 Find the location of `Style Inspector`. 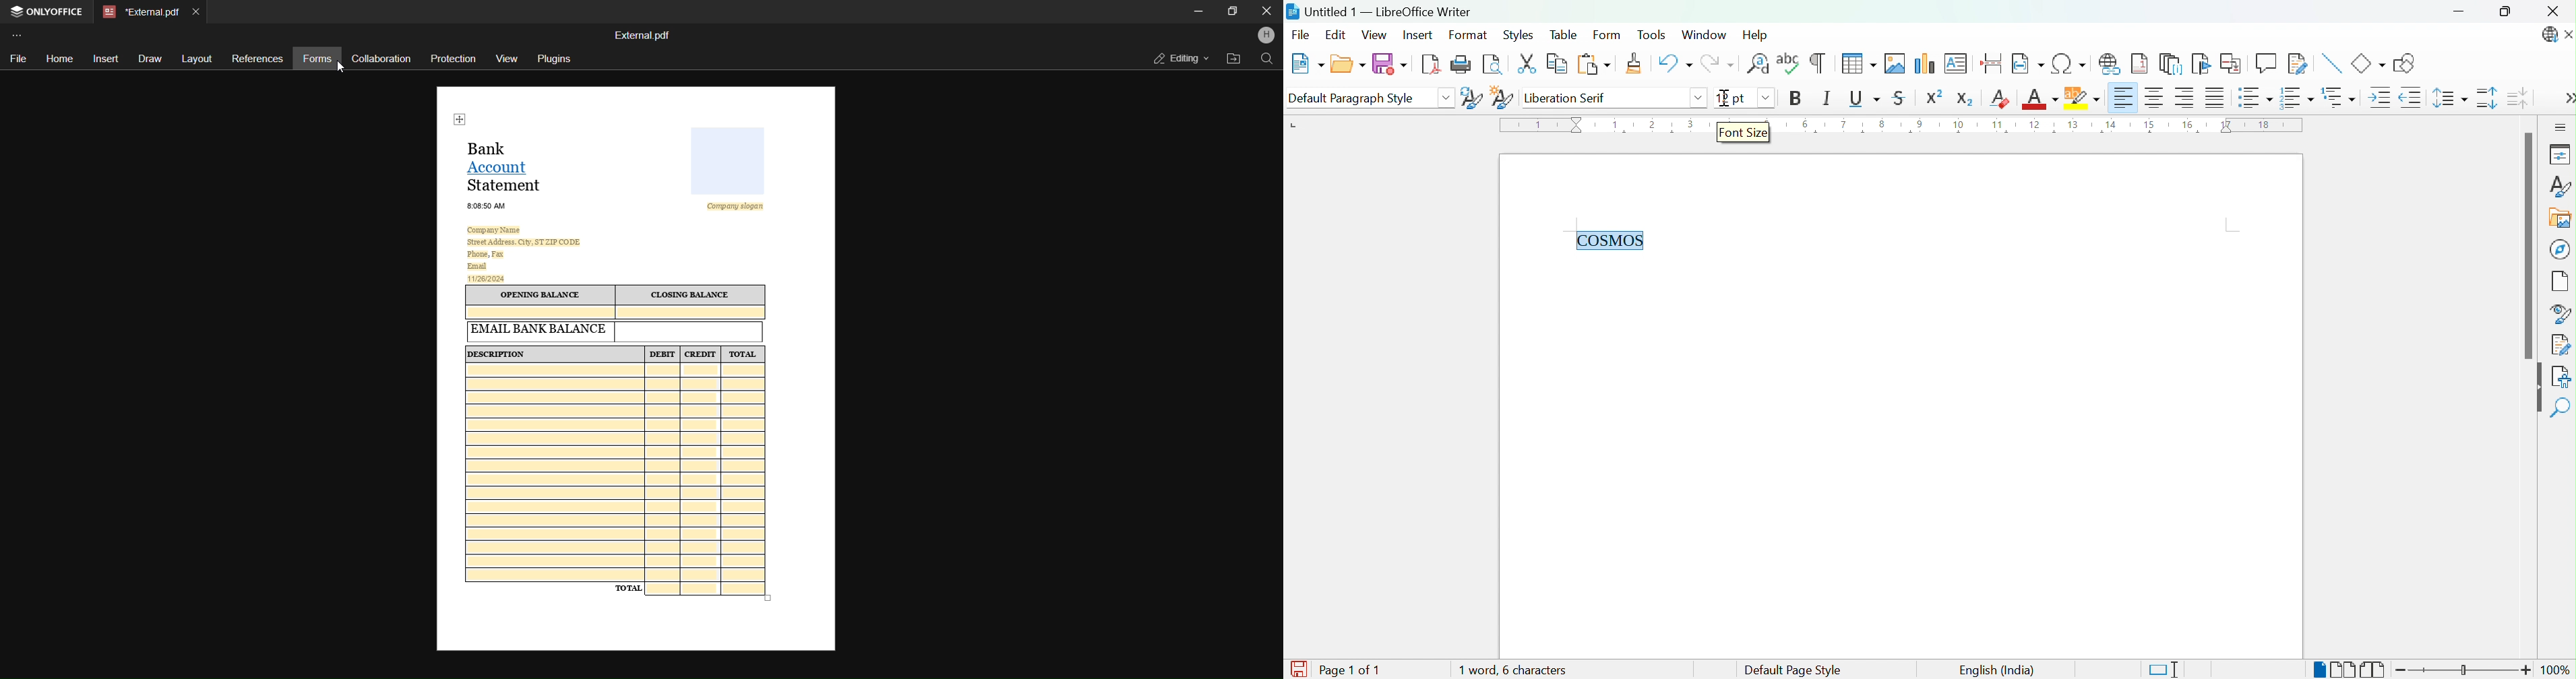

Style Inspector is located at coordinates (2560, 313).